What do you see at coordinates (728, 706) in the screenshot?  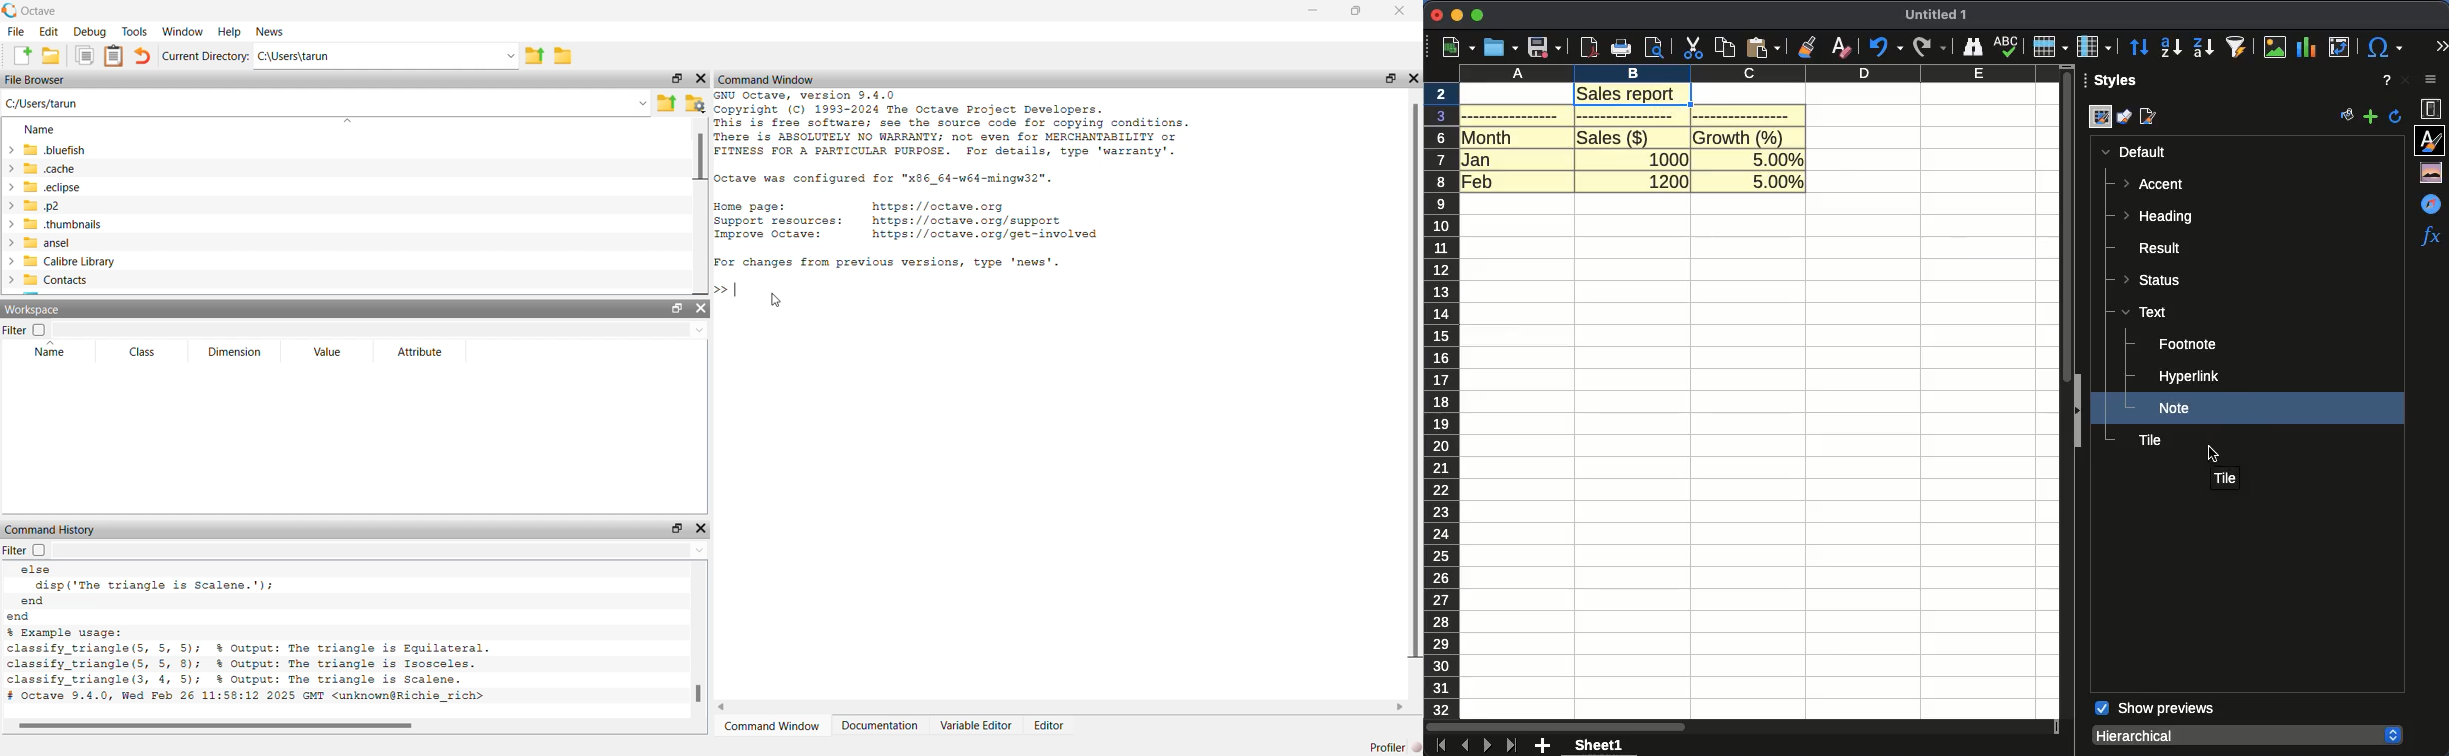 I see `move left` at bounding box center [728, 706].